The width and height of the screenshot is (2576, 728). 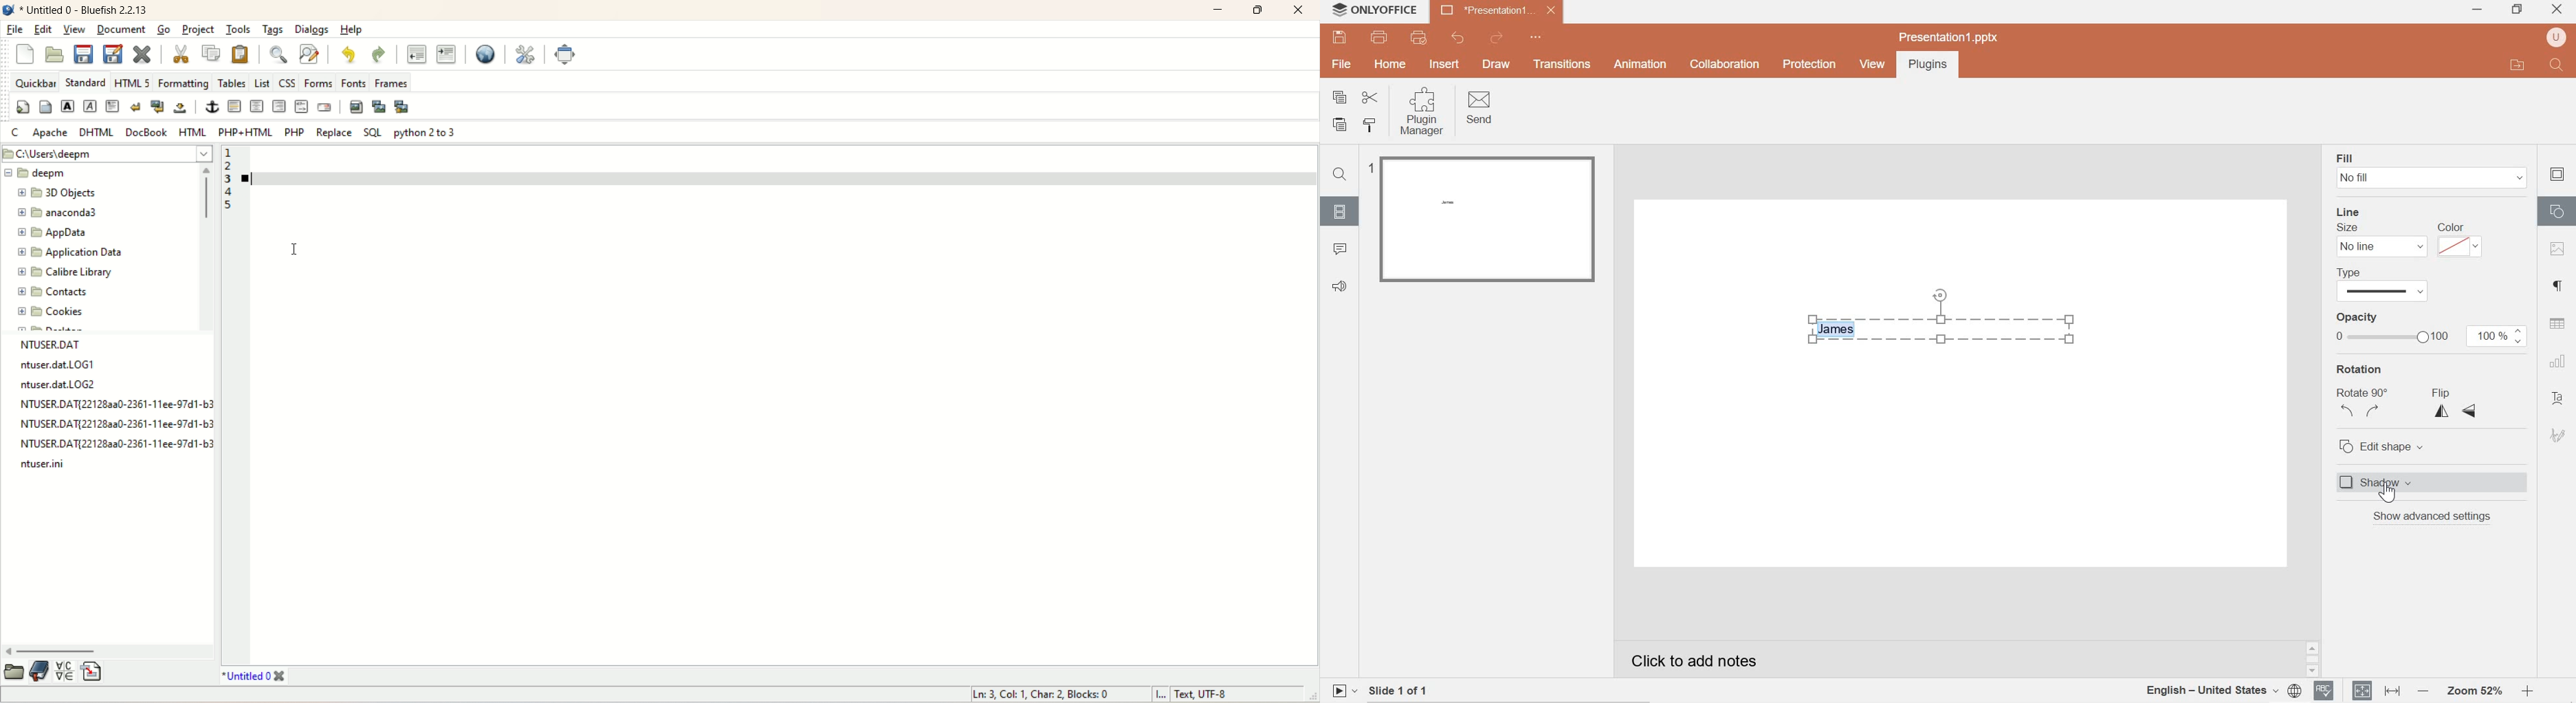 I want to click on maximize, so click(x=1257, y=10).